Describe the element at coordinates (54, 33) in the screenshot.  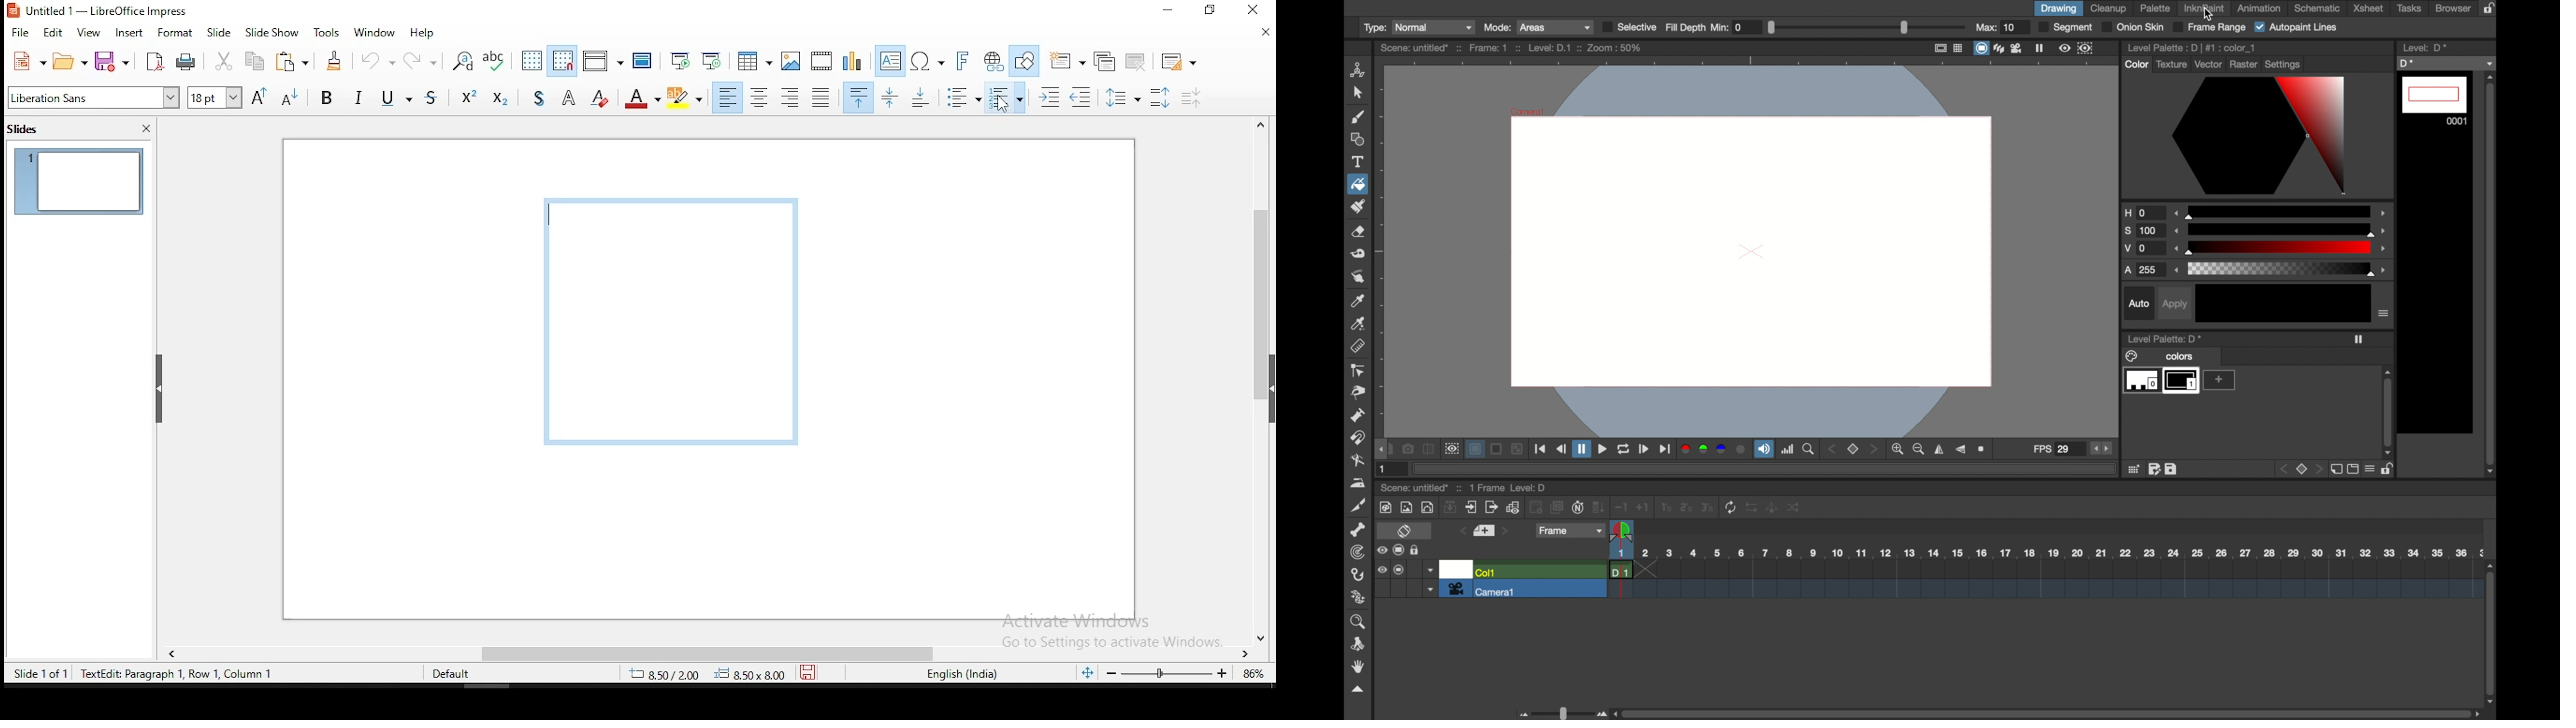
I see `edit` at that location.